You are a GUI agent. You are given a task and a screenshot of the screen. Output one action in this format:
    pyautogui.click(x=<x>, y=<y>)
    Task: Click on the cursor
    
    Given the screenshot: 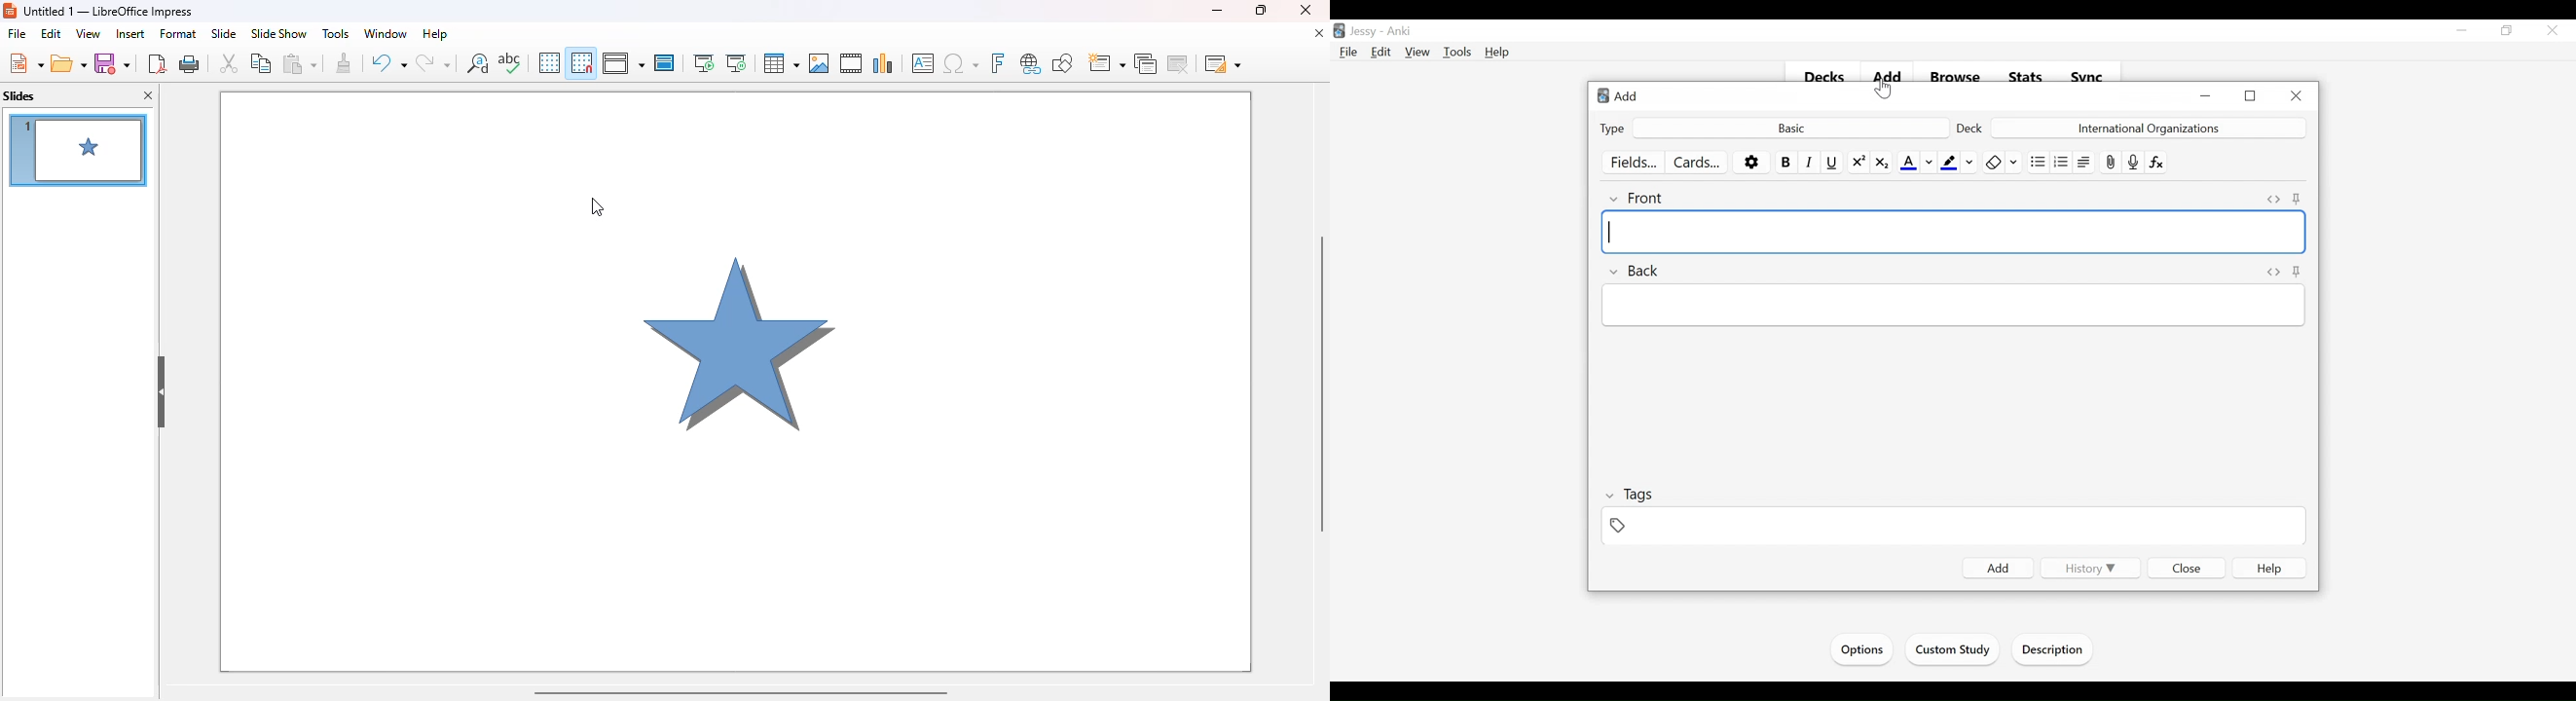 What is the action you would take?
    pyautogui.click(x=1880, y=93)
    